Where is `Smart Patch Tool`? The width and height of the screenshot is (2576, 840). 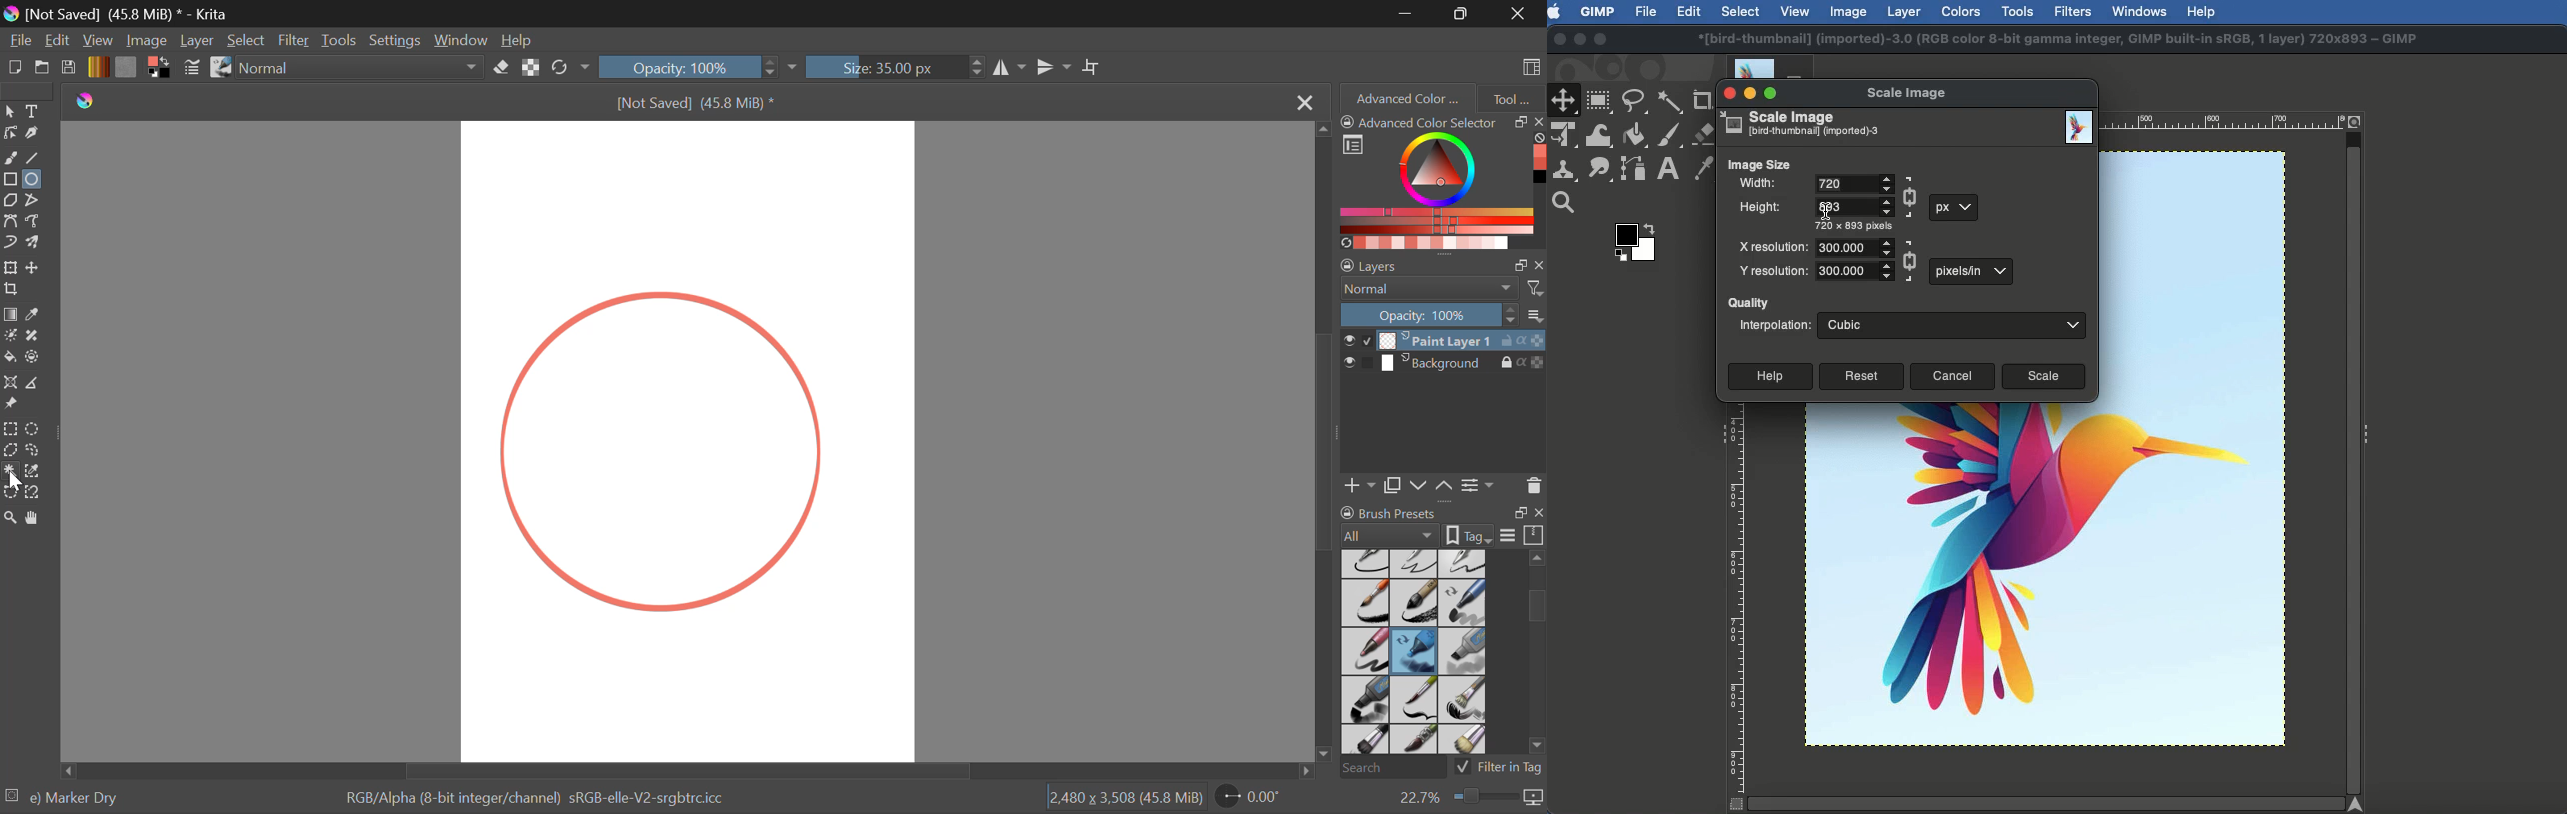
Smart Patch Tool is located at coordinates (35, 337).